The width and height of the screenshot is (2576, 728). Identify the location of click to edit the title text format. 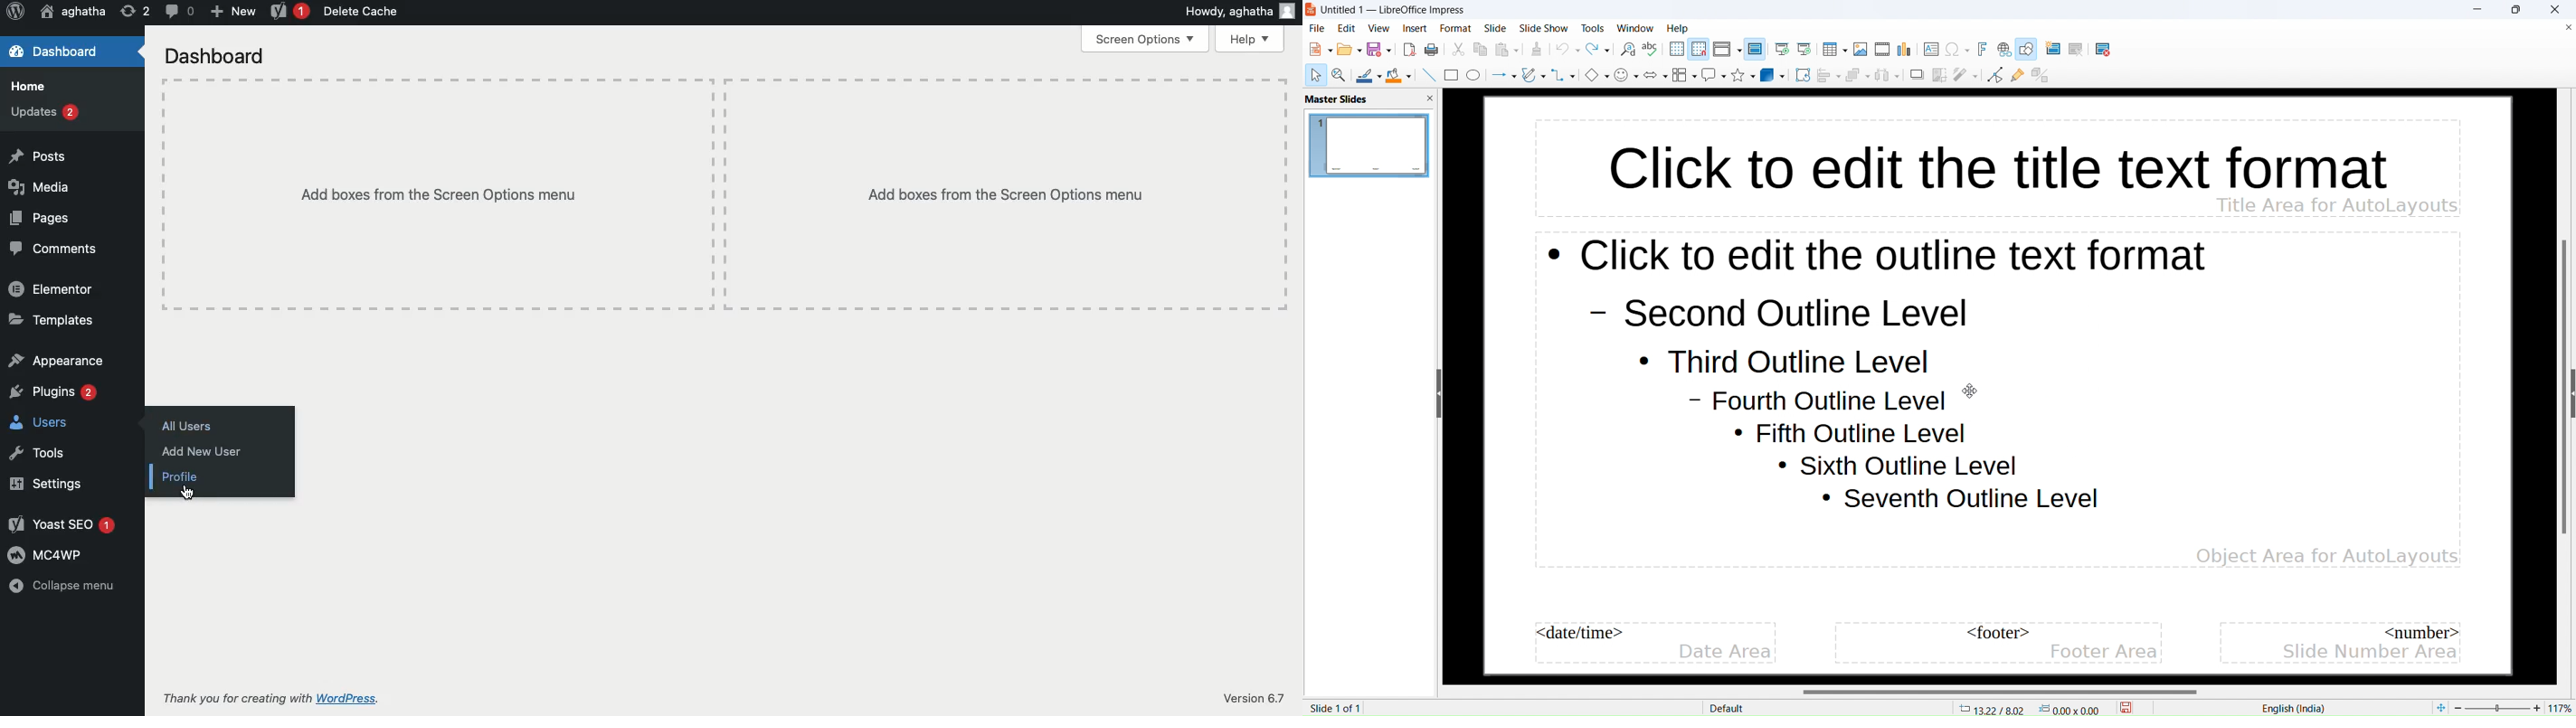
(1970, 157).